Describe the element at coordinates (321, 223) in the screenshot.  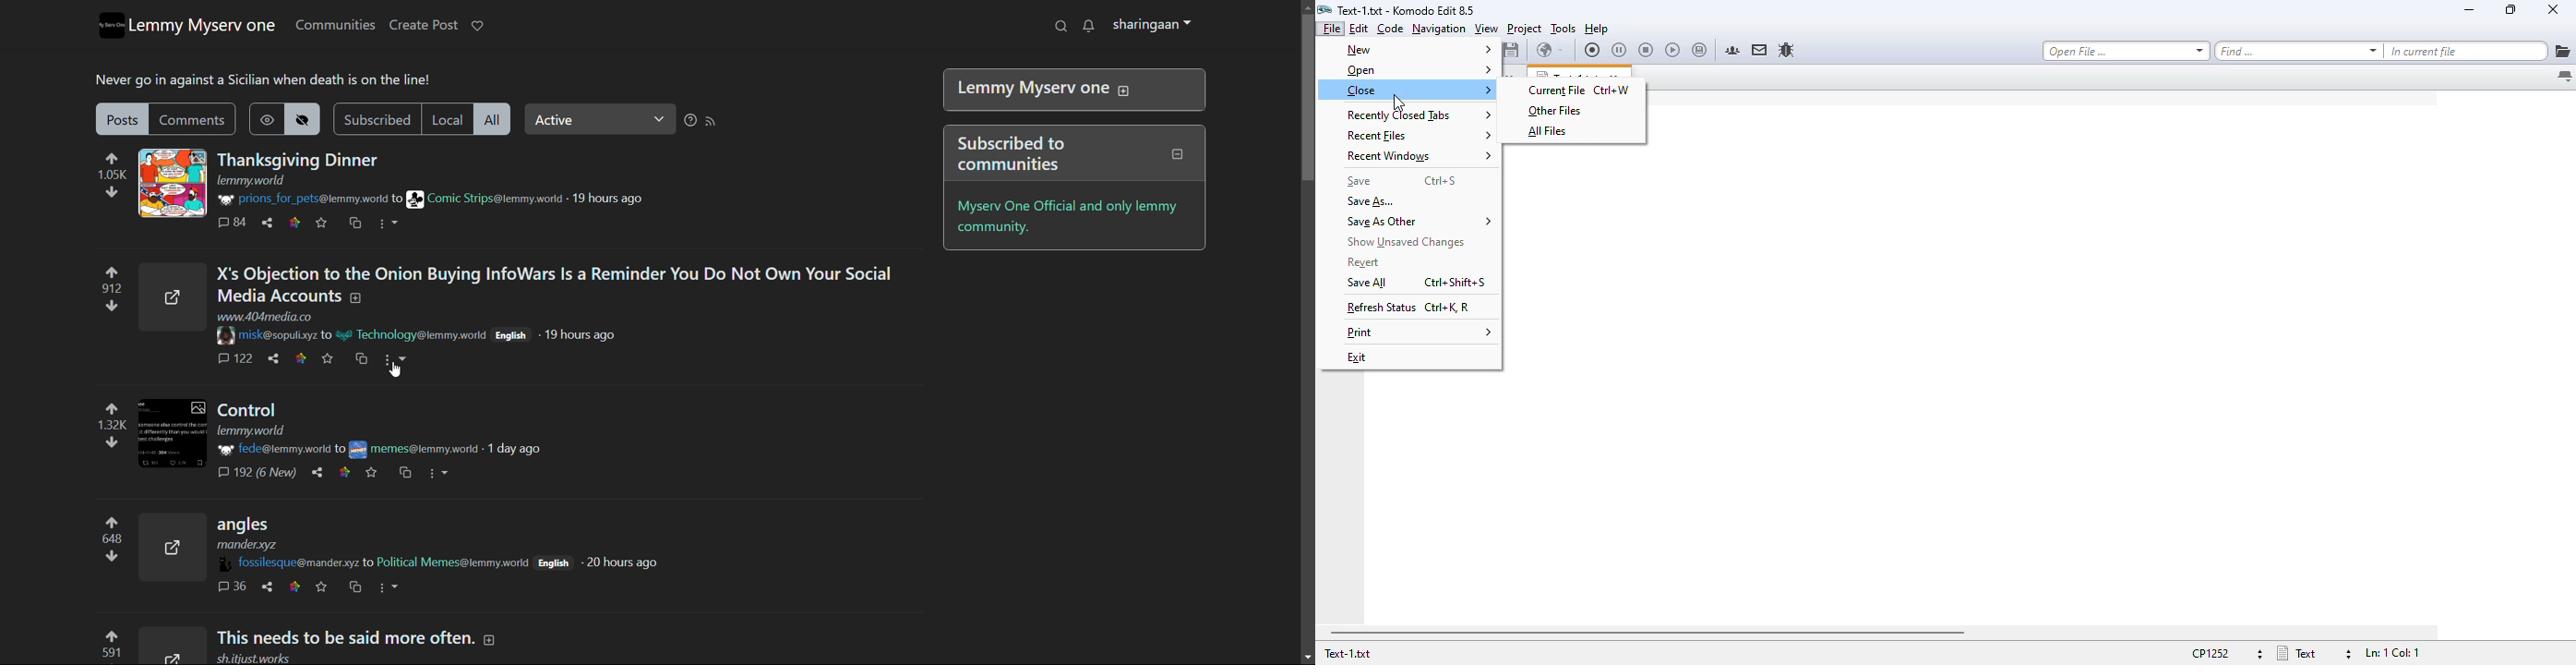
I see `favorite` at that location.